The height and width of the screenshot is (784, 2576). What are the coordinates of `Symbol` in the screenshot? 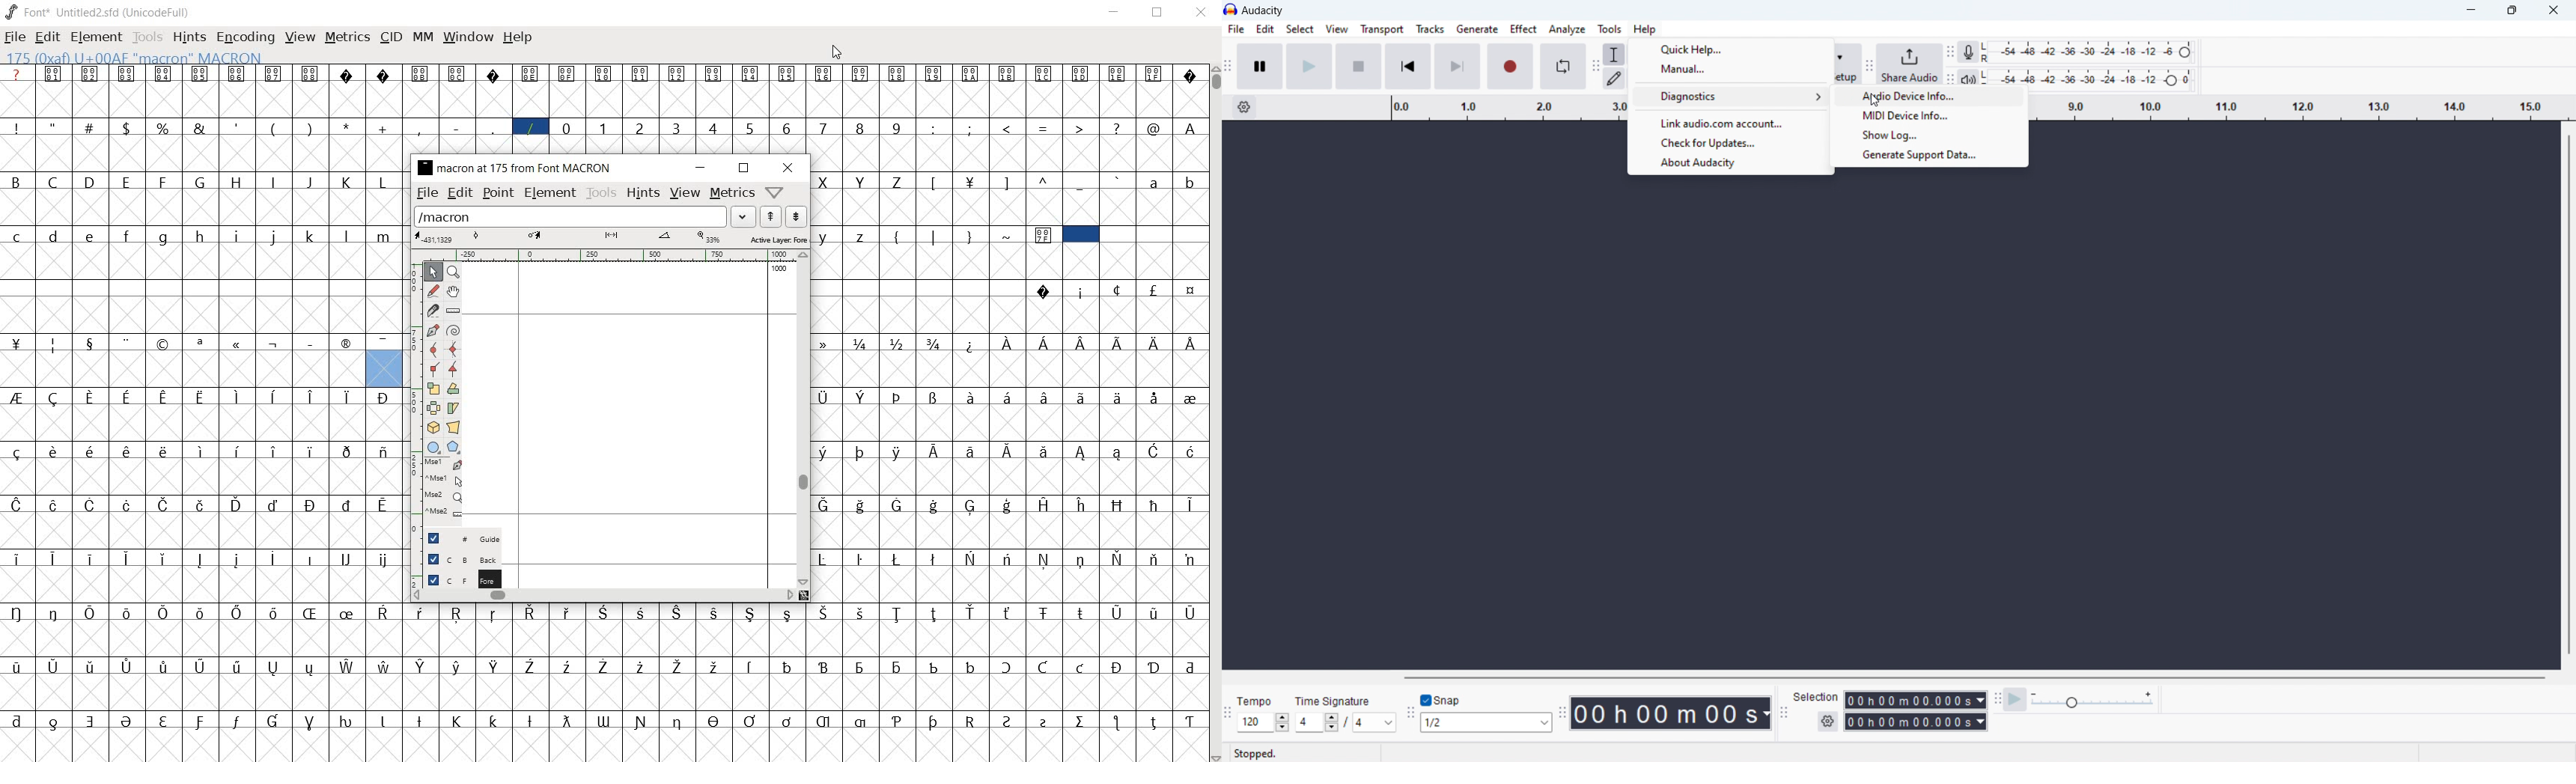 It's located at (936, 613).